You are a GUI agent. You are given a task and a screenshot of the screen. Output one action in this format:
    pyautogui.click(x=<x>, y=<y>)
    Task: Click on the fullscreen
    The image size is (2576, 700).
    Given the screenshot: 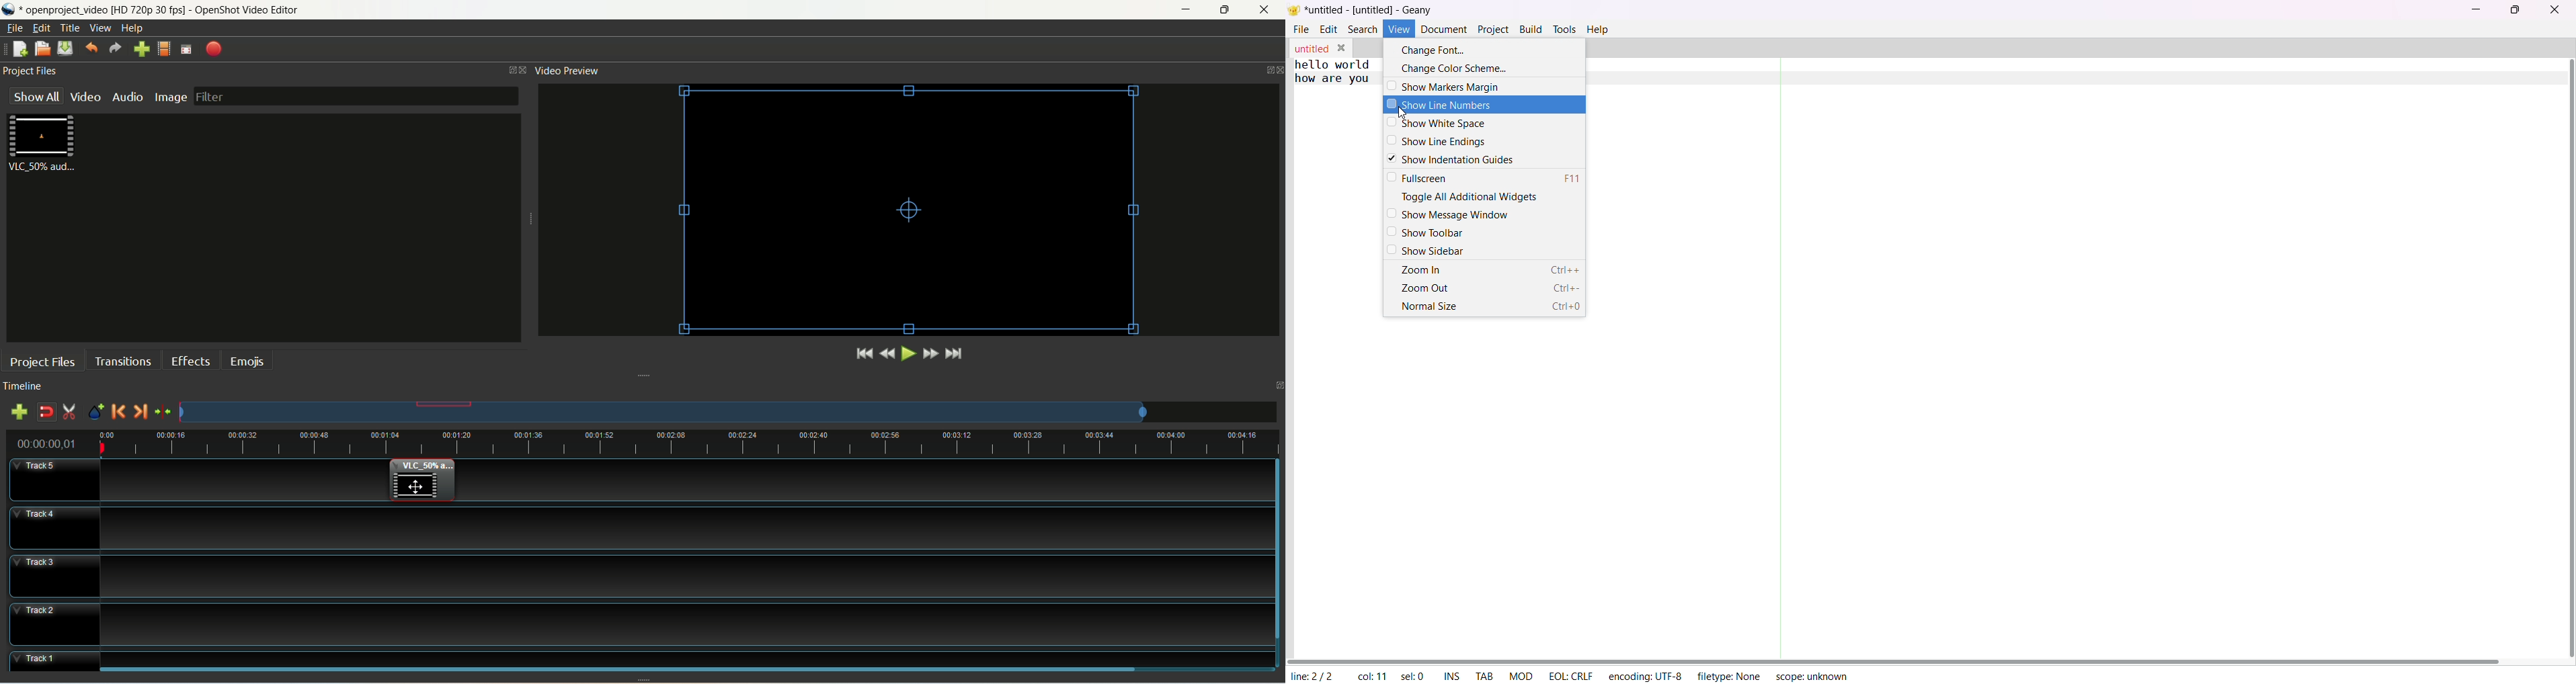 What is the action you would take?
    pyautogui.click(x=1486, y=179)
    